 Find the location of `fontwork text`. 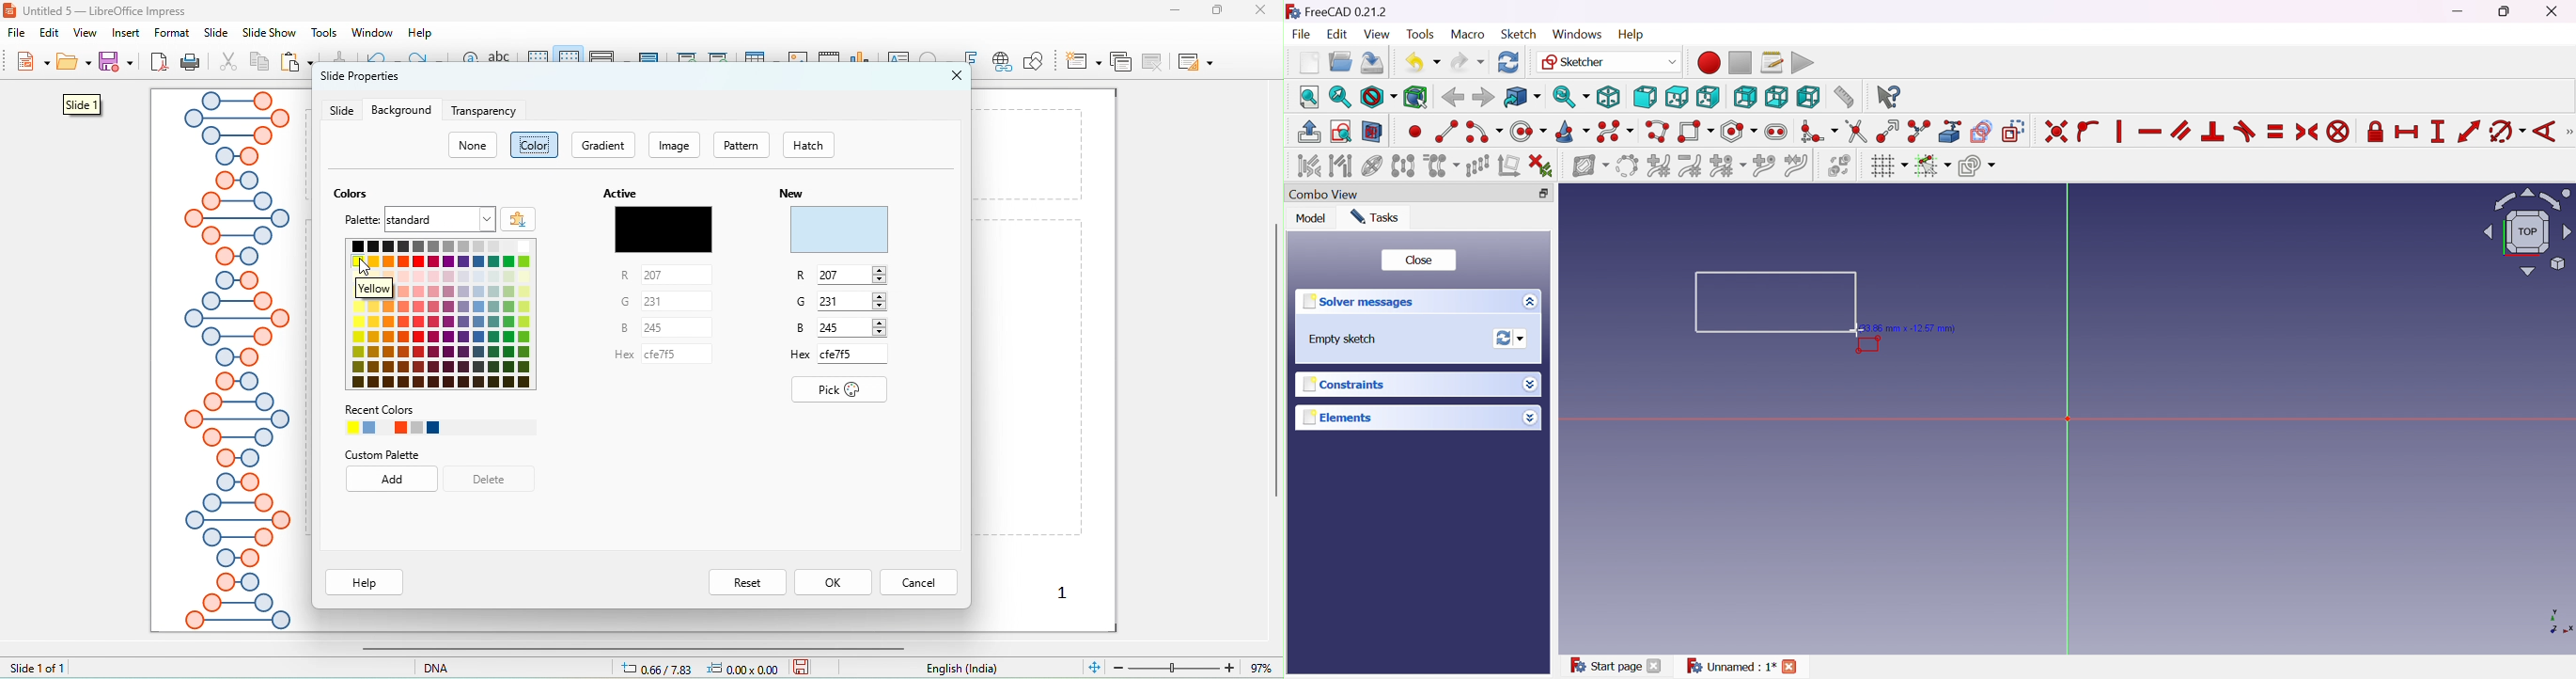

fontwork text is located at coordinates (972, 59).